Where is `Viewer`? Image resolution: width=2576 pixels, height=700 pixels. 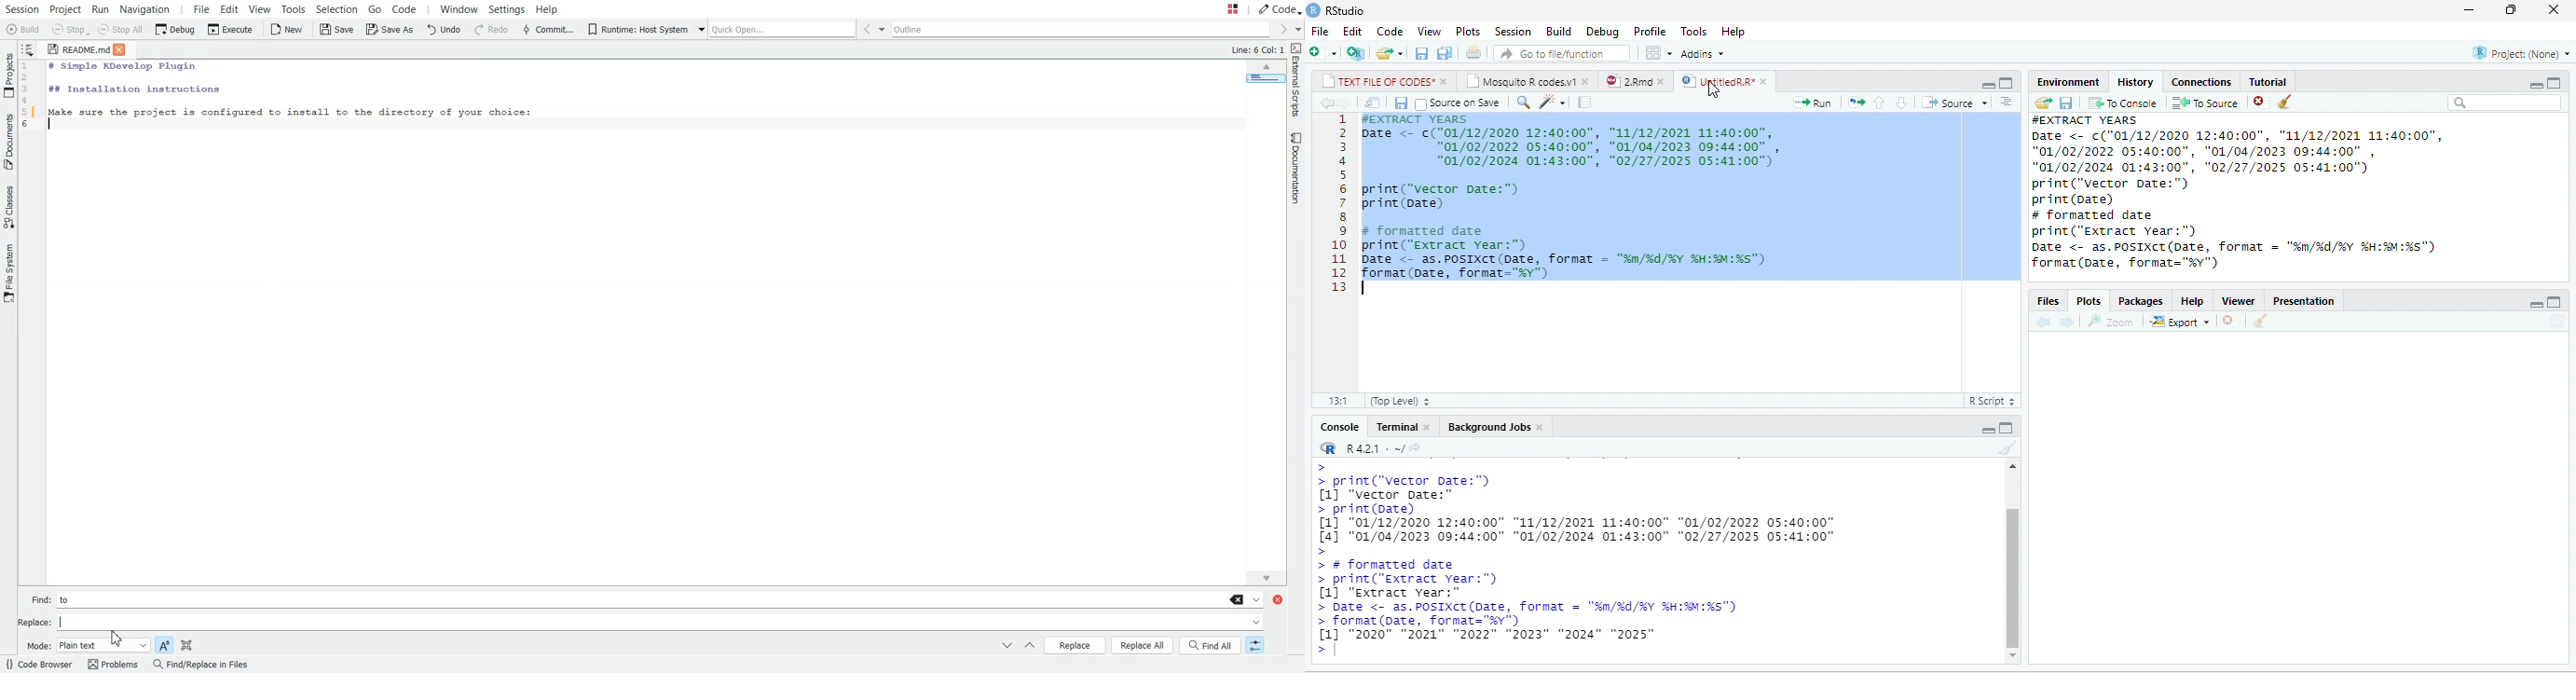
Viewer is located at coordinates (2238, 301).